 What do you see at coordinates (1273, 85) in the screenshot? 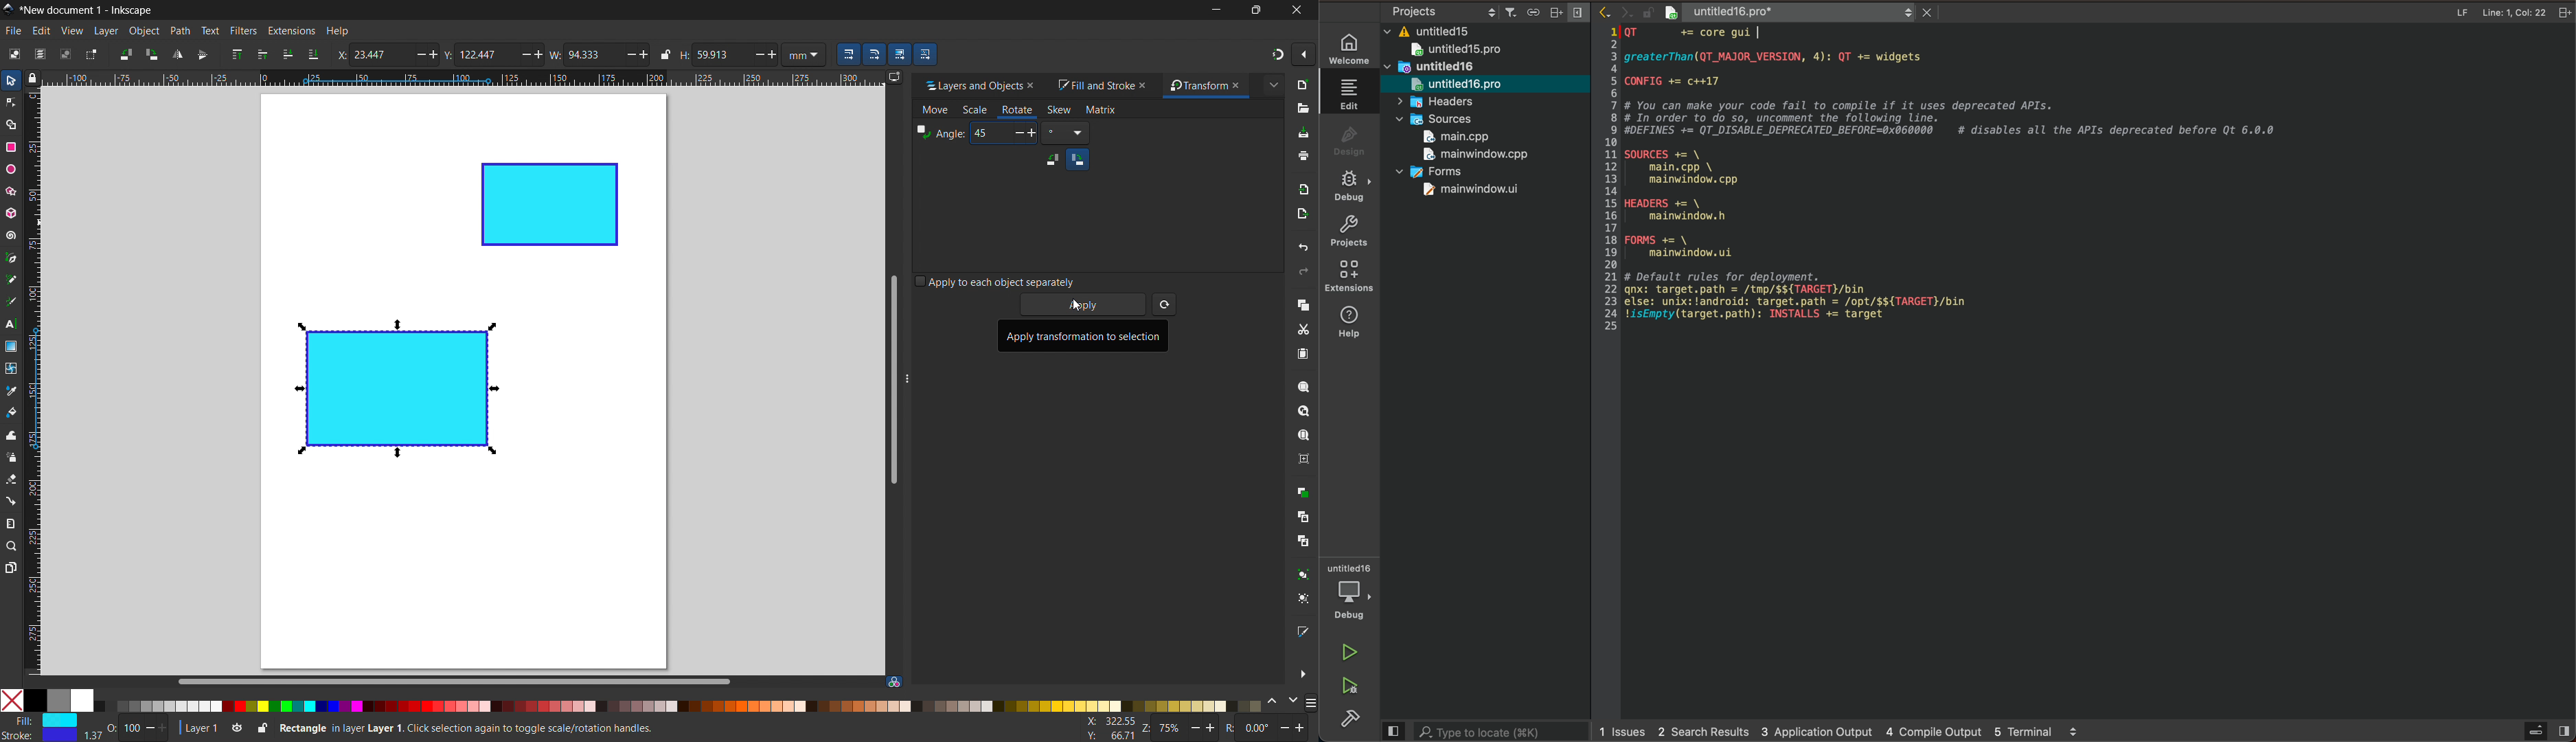
I see `extended menu` at bounding box center [1273, 85].